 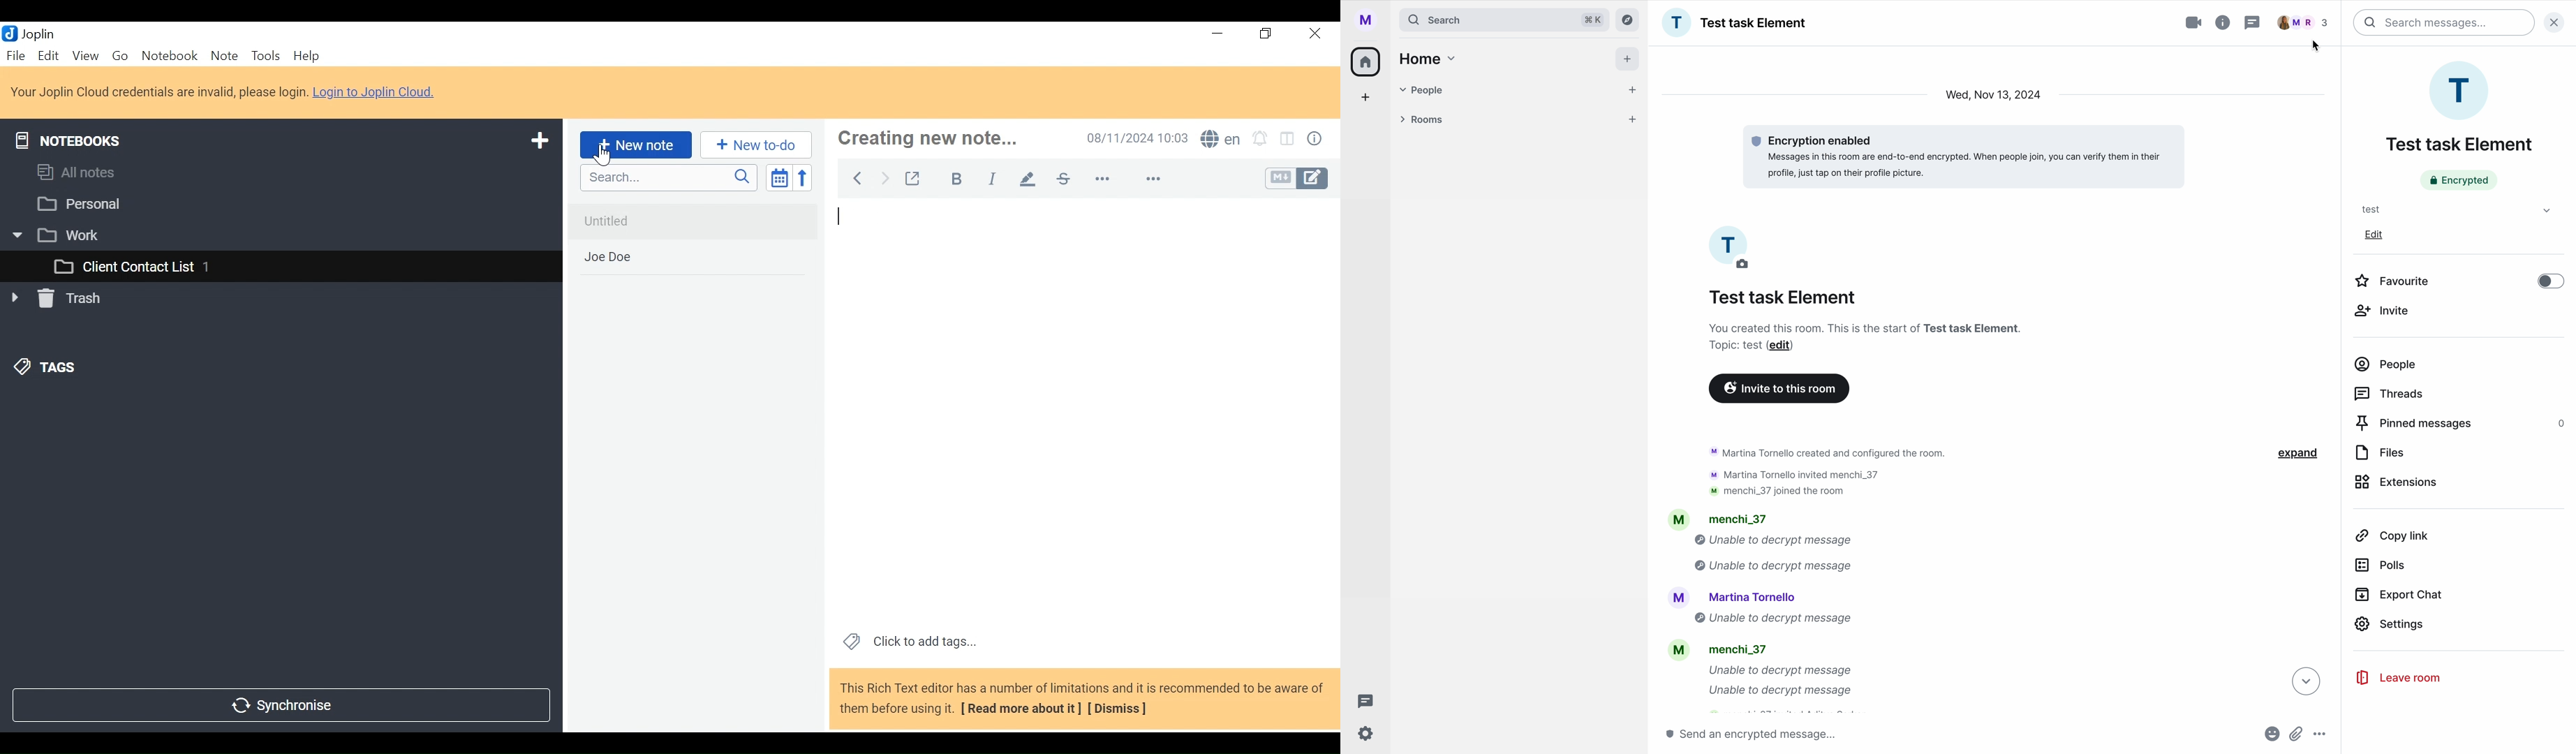 I want to click on edit, so click(x=2375, y=234).